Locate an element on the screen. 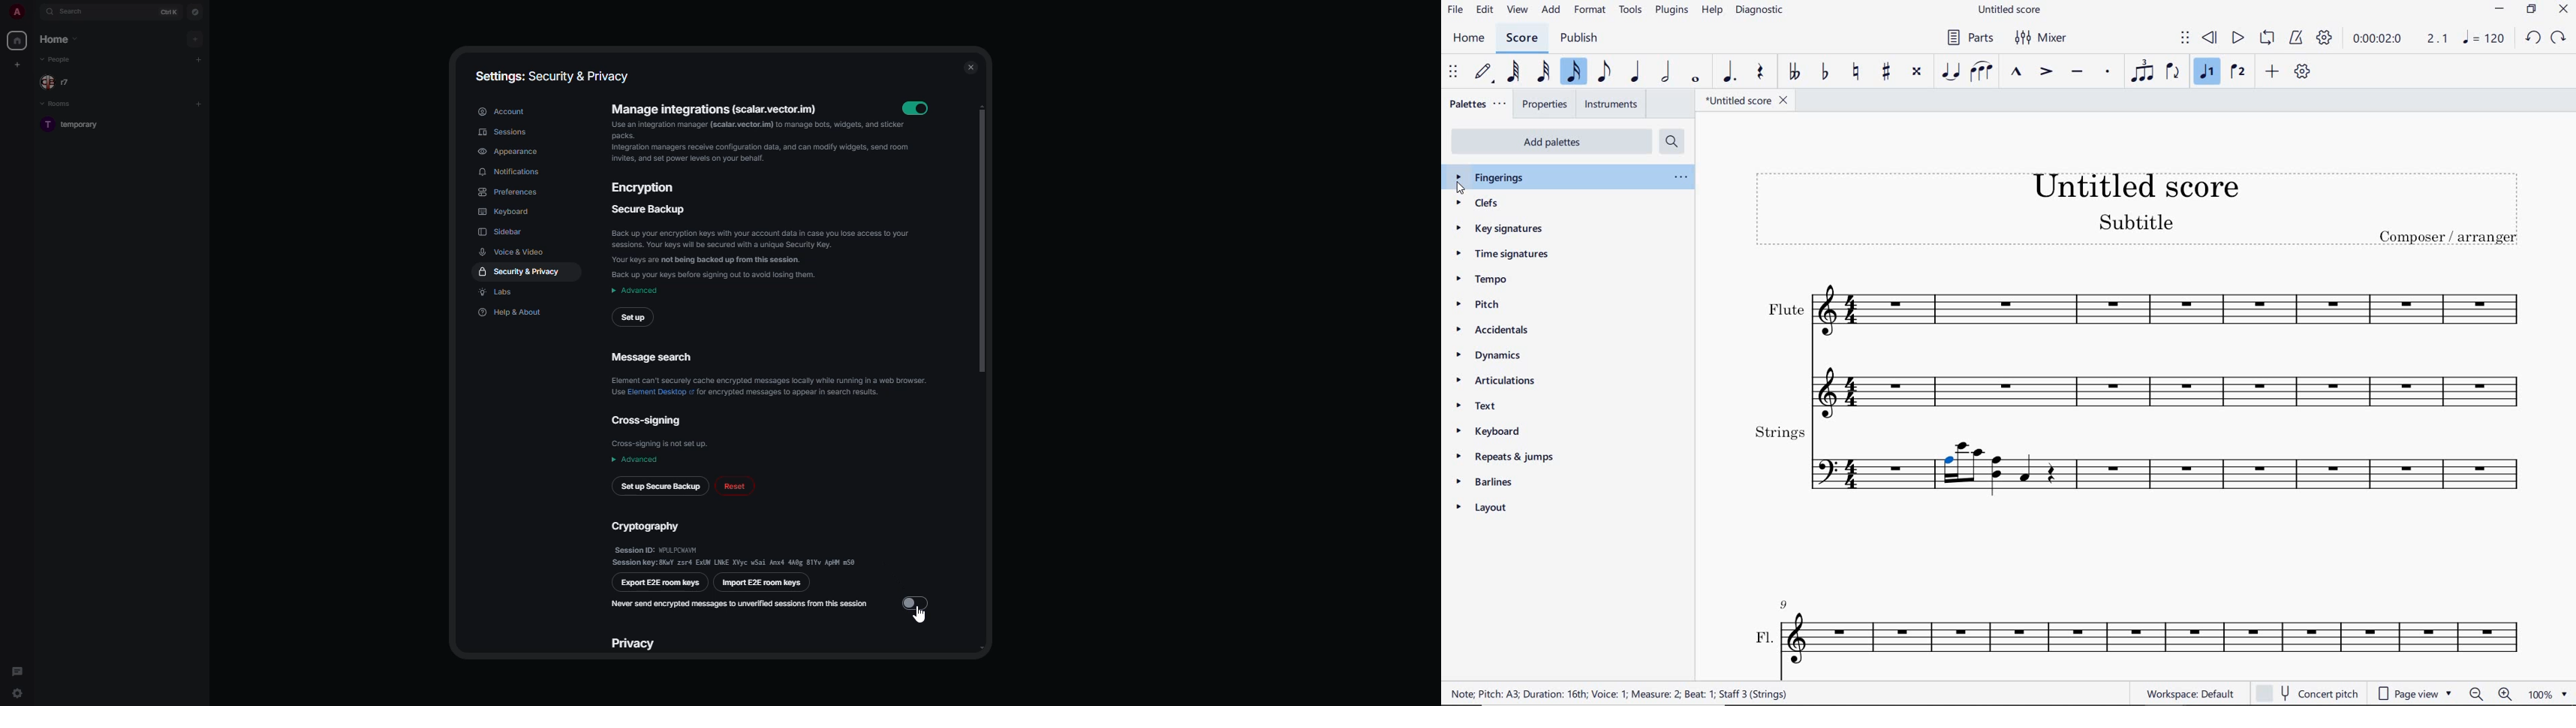  disabled is located at coordinates (915, 602).